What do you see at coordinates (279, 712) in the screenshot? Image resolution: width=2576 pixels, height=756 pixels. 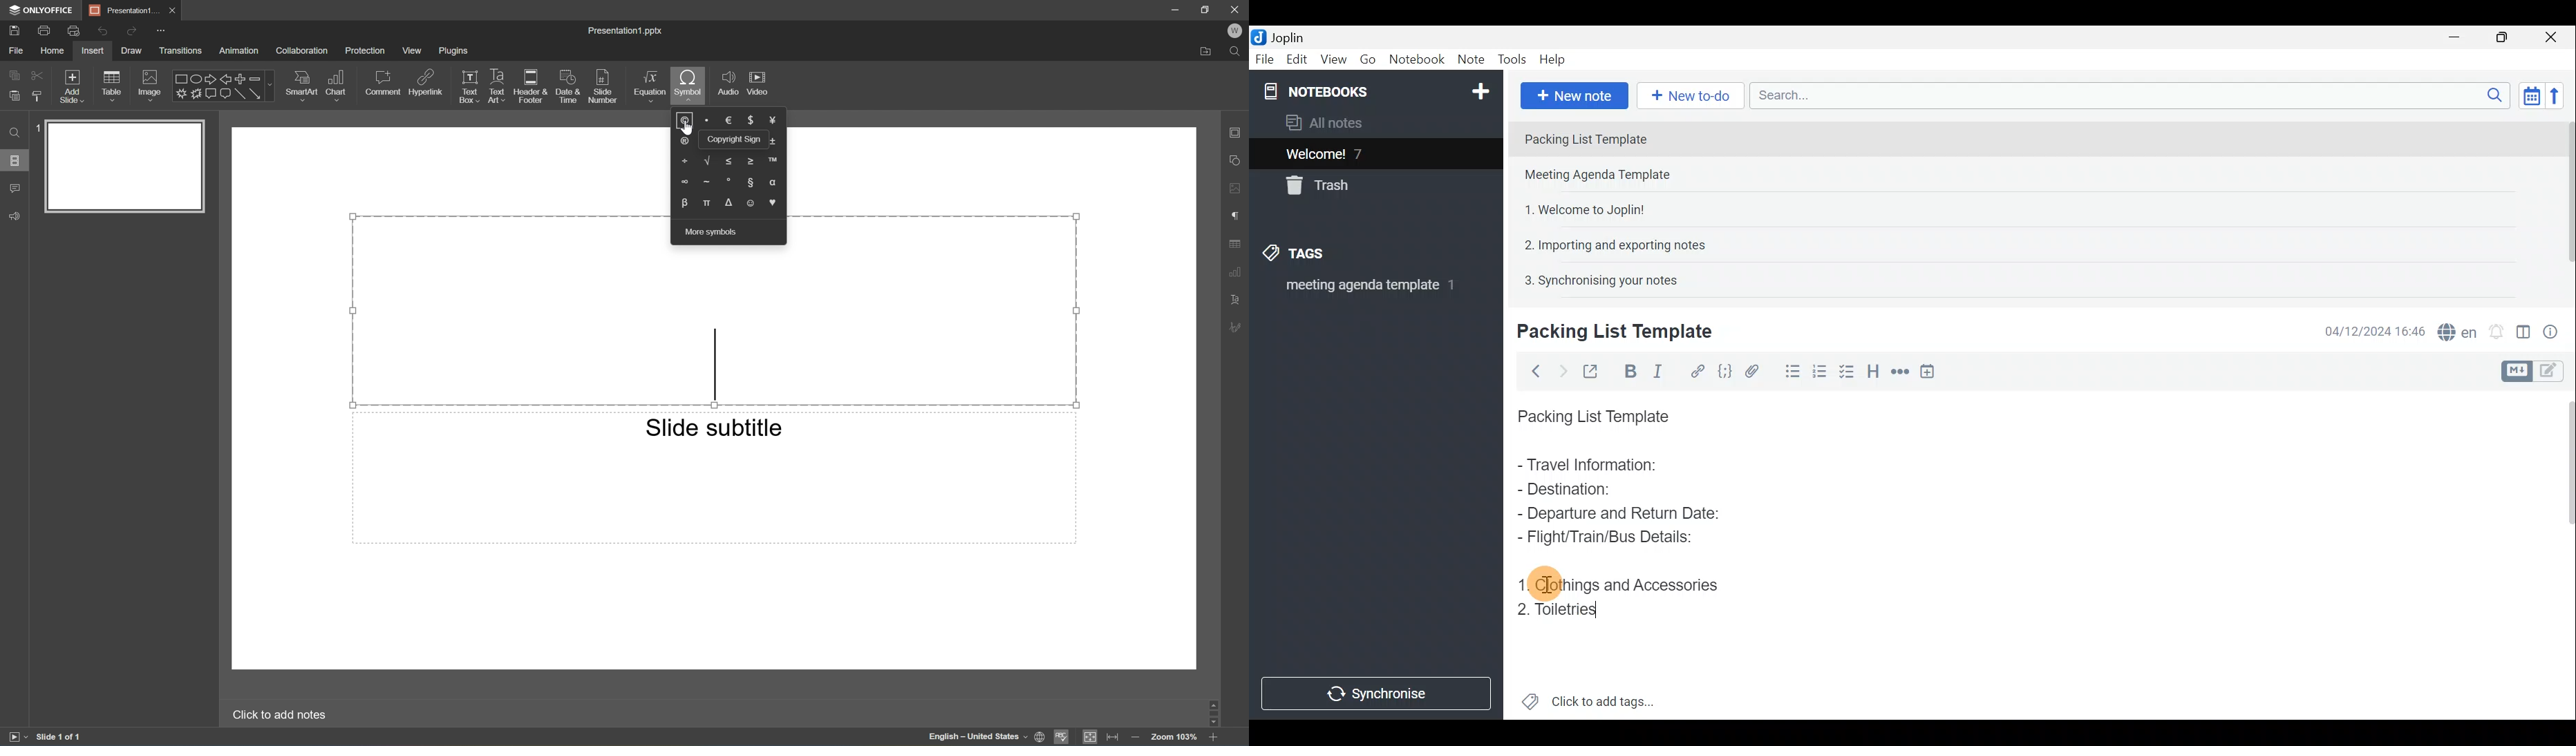 I see `Click to add notes` at bounding box center [279, 712].